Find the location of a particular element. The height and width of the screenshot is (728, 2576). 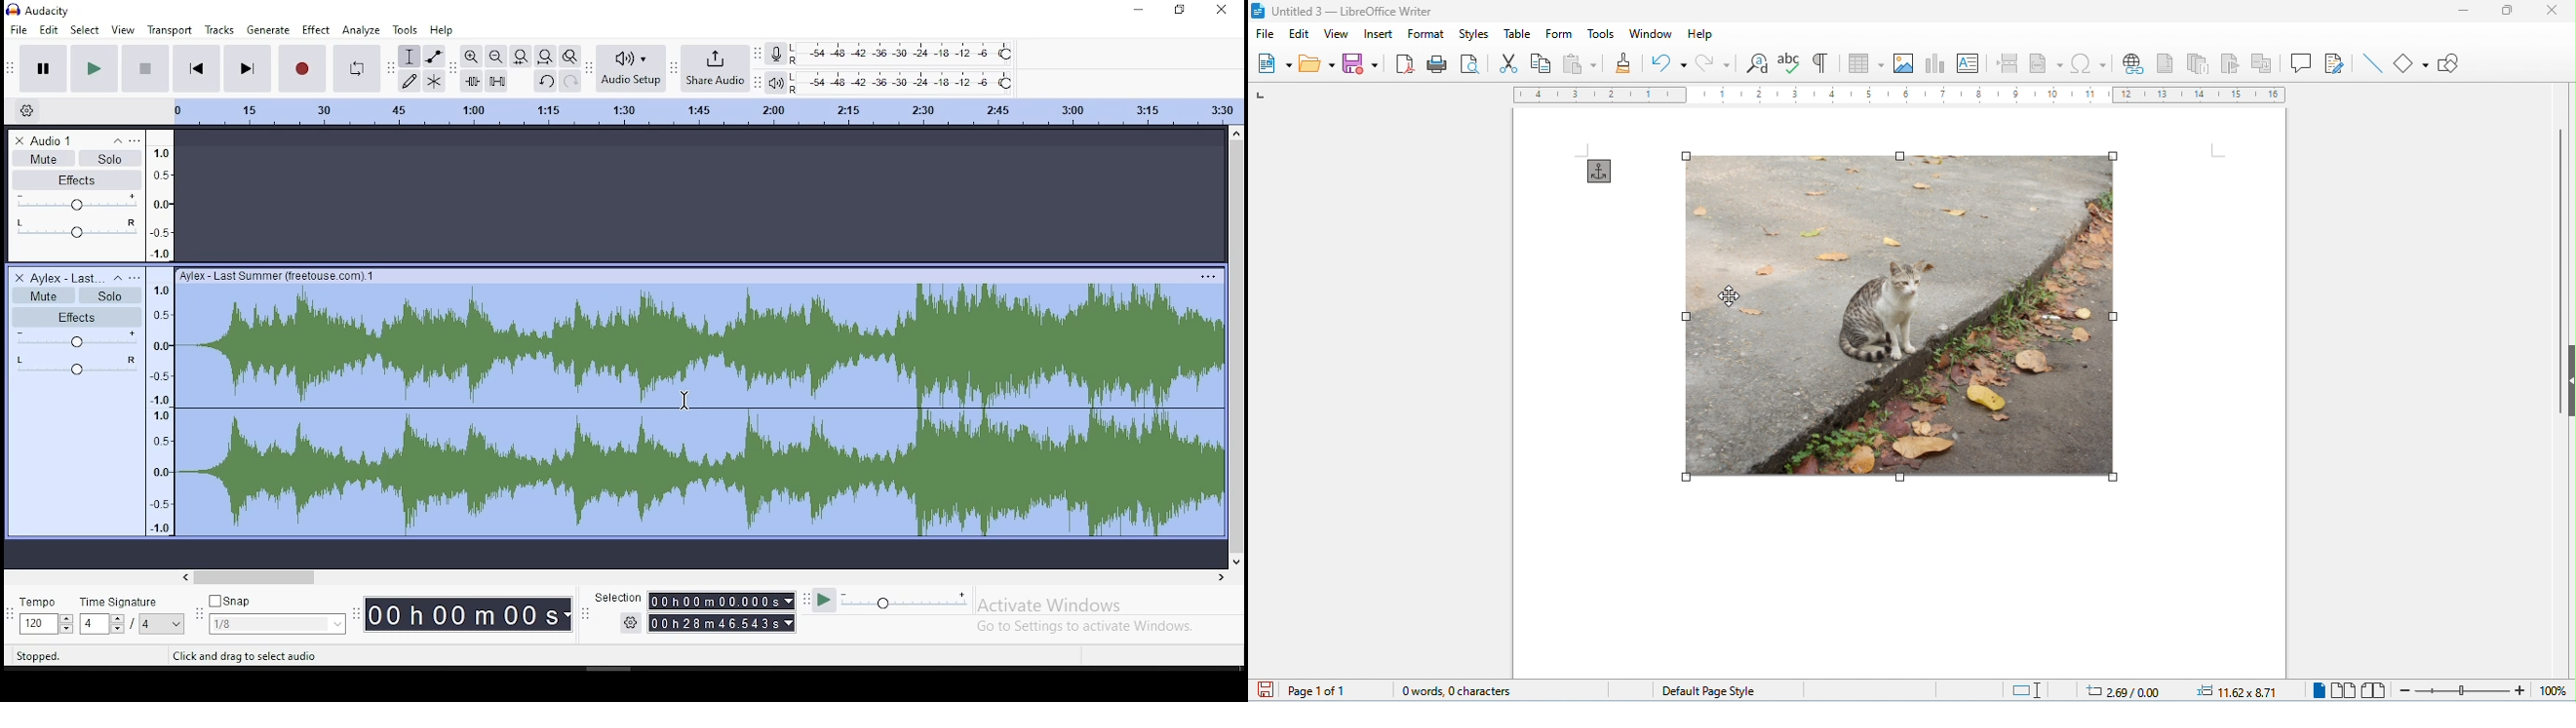

open menu is located at coordinates (138, 277).